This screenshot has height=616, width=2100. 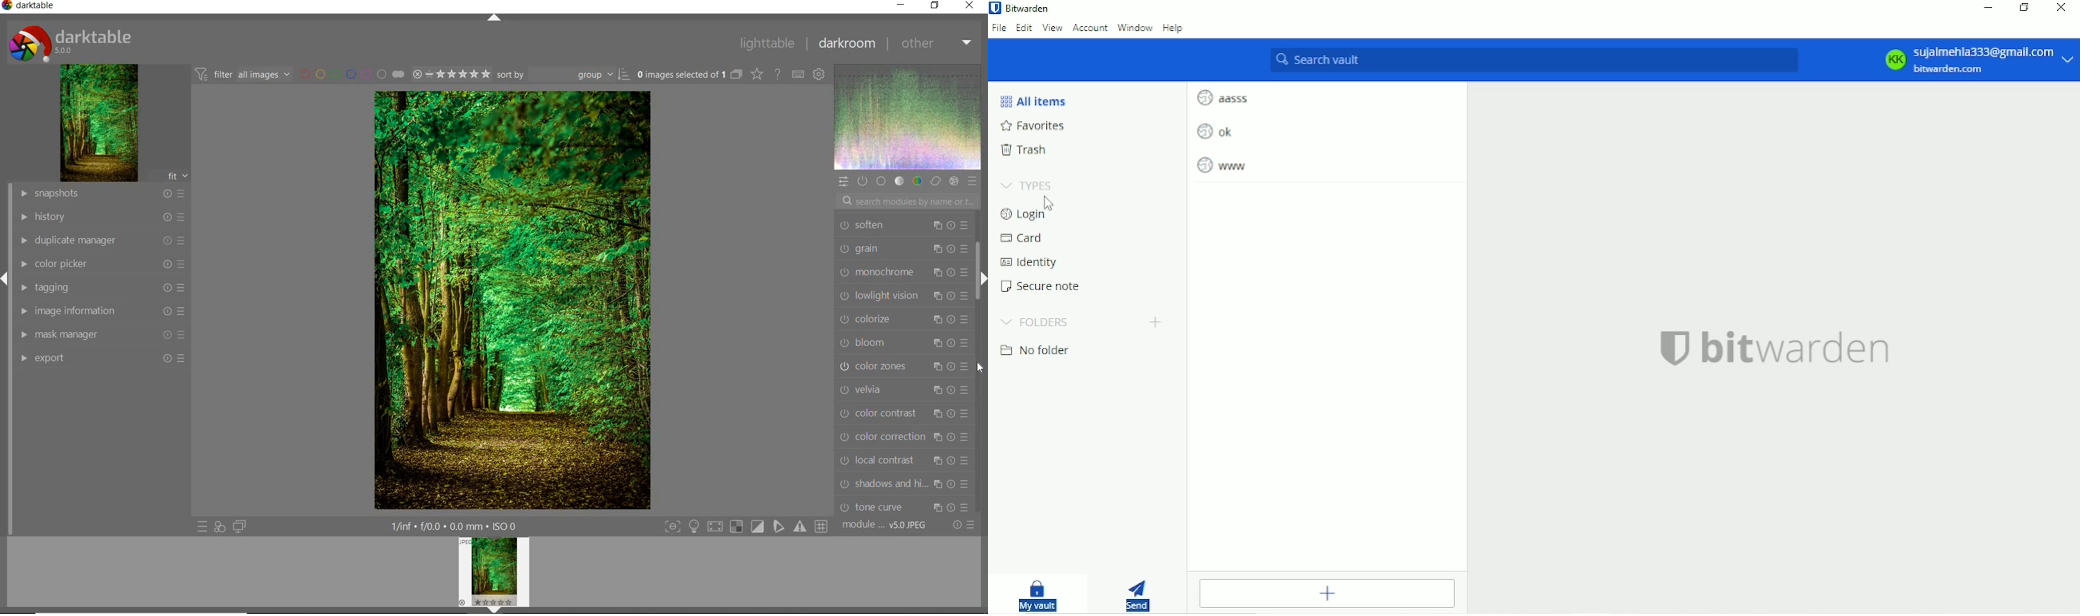 I want to click on cursor, so click(x=980, y=366).